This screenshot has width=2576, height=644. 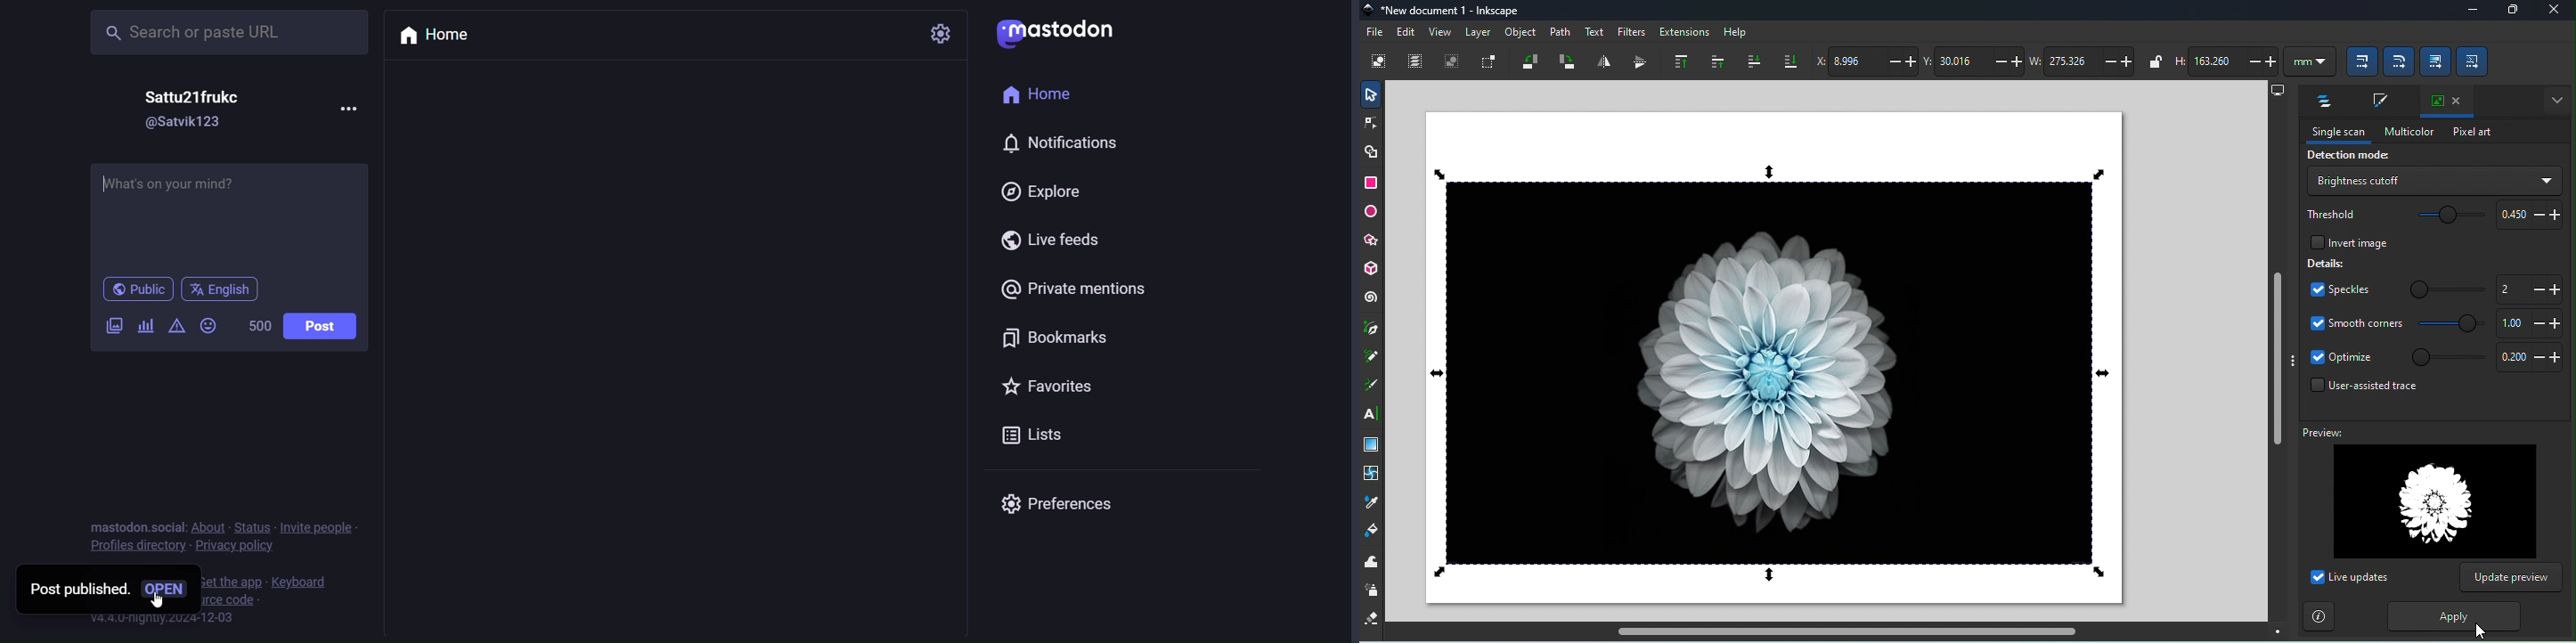 What do you see at coordinates (2329, 215) in the screenshot?
I see `Threshold` at bounding box center [2329, 215].